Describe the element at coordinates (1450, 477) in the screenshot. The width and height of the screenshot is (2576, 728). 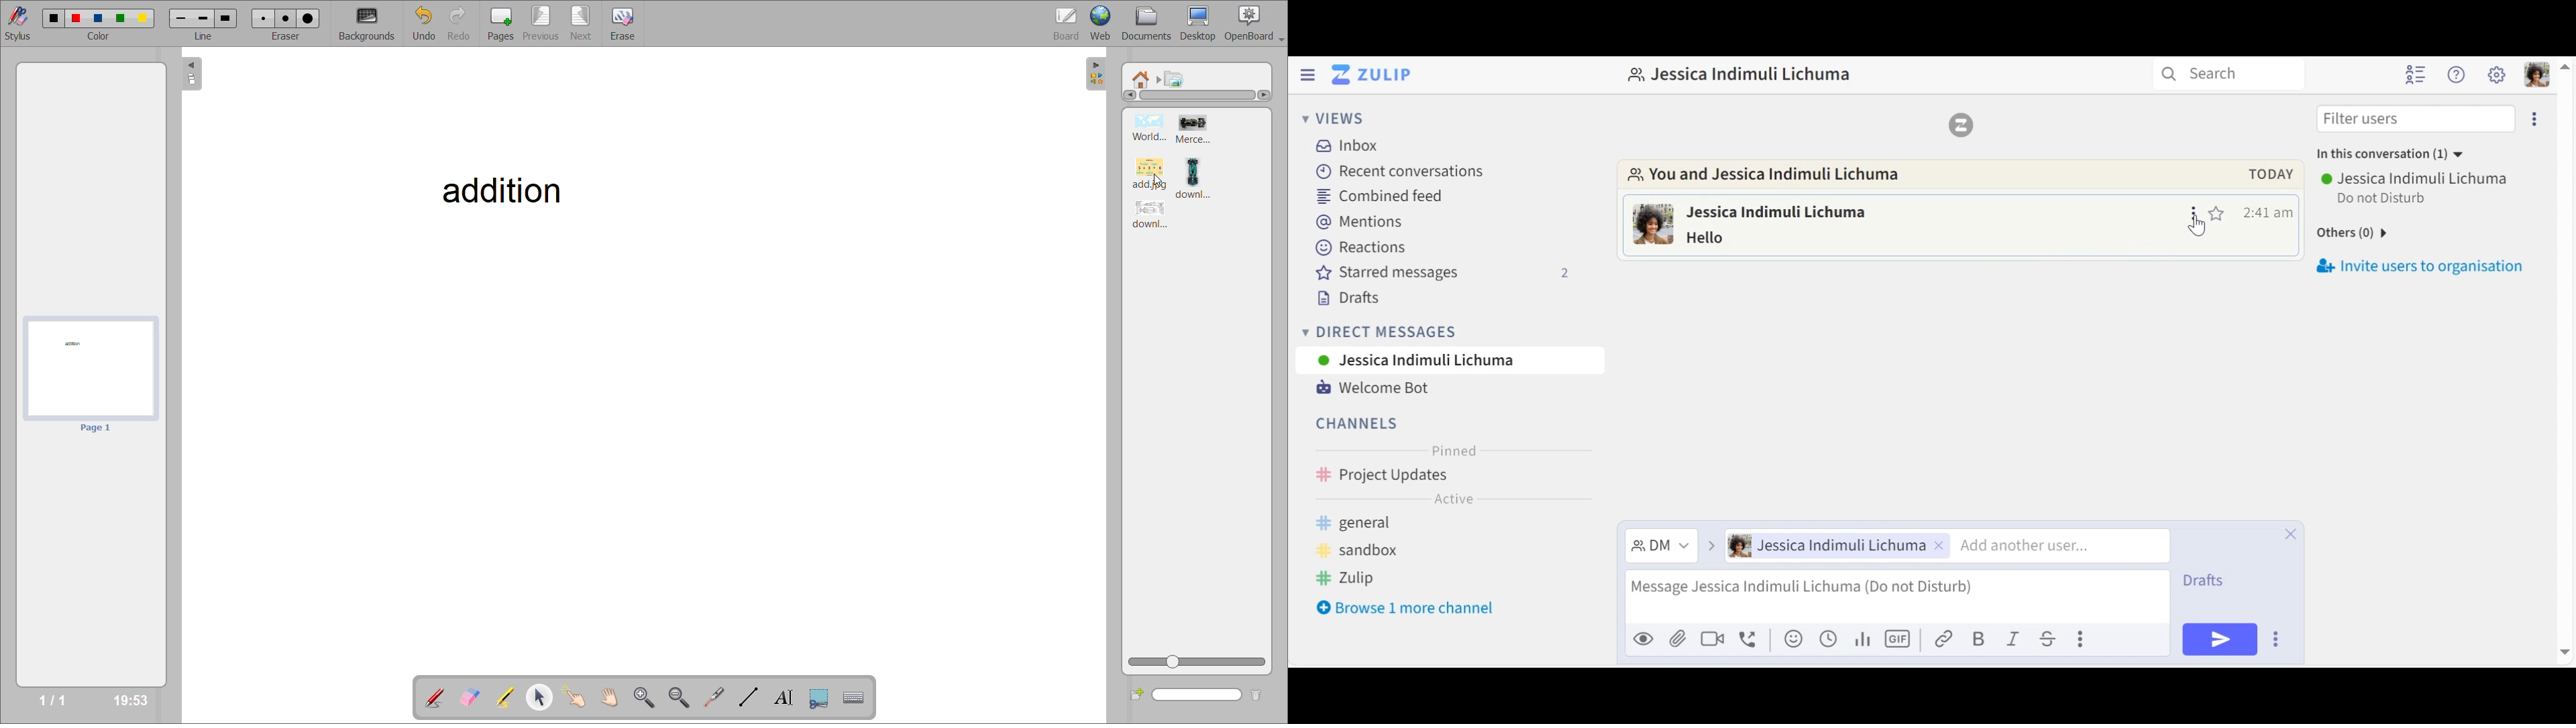
I see `Channel` at that location.